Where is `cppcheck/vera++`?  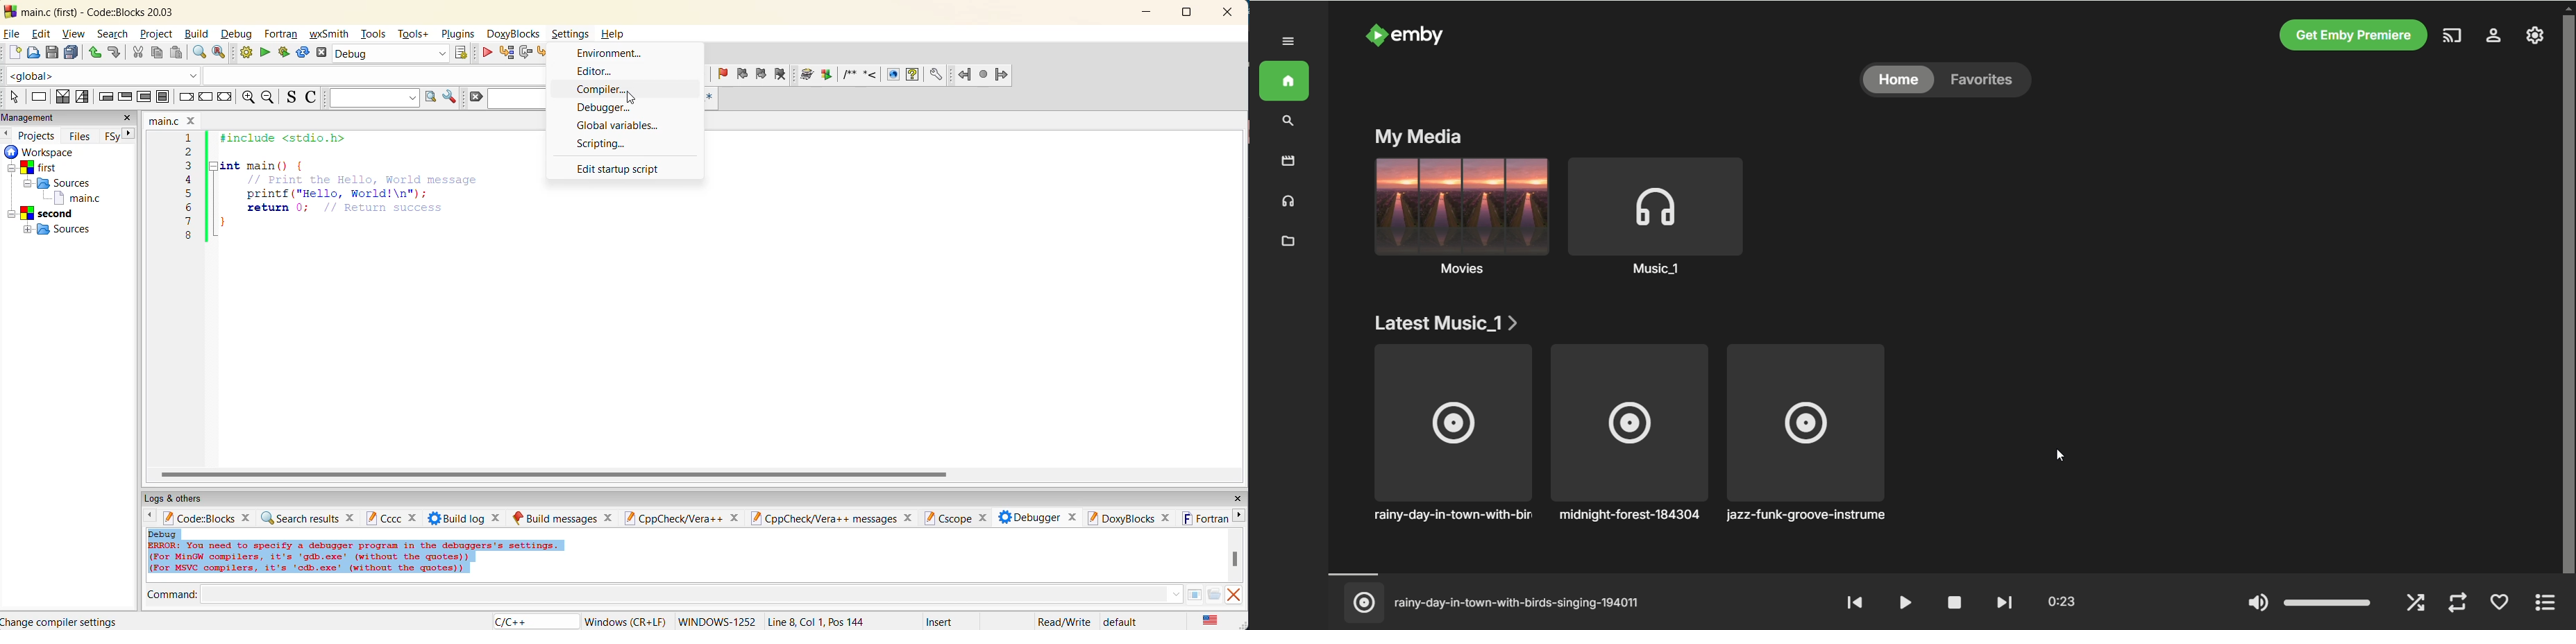 cppcheck/vera++ is located at coordinates (684, 518).